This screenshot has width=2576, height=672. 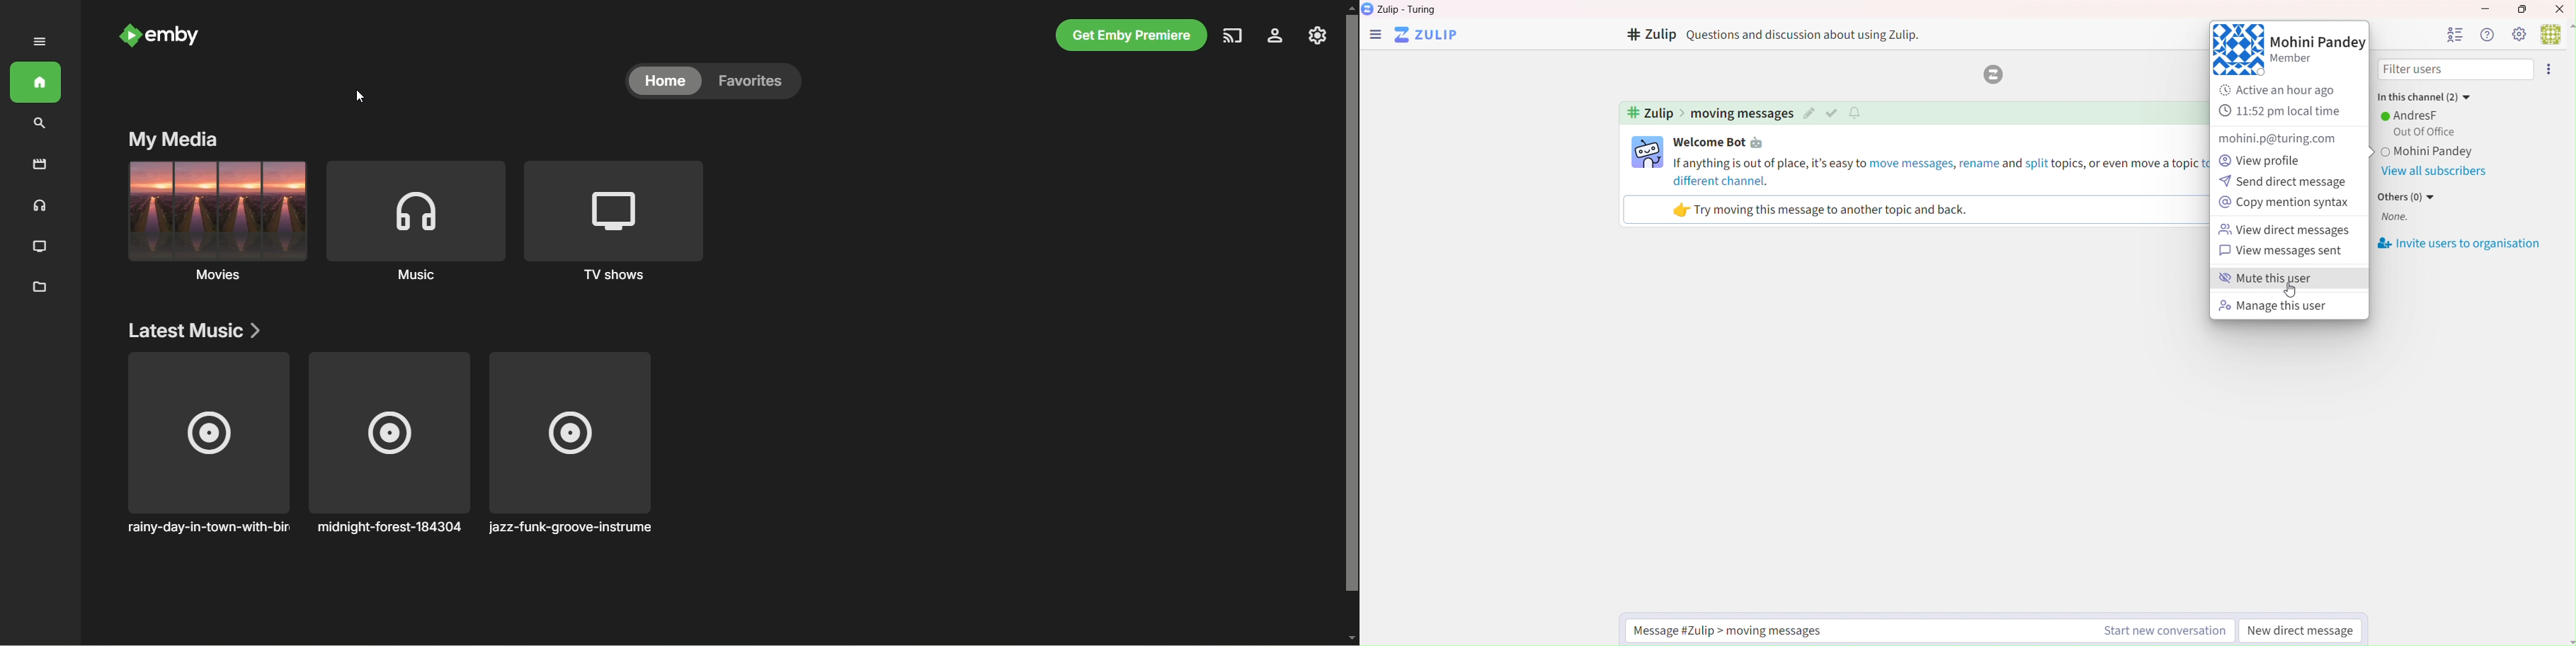 What do you see at coordinates (2486, 34) in the screenshot?
I see `Info` at bounding box center [2486, 34].